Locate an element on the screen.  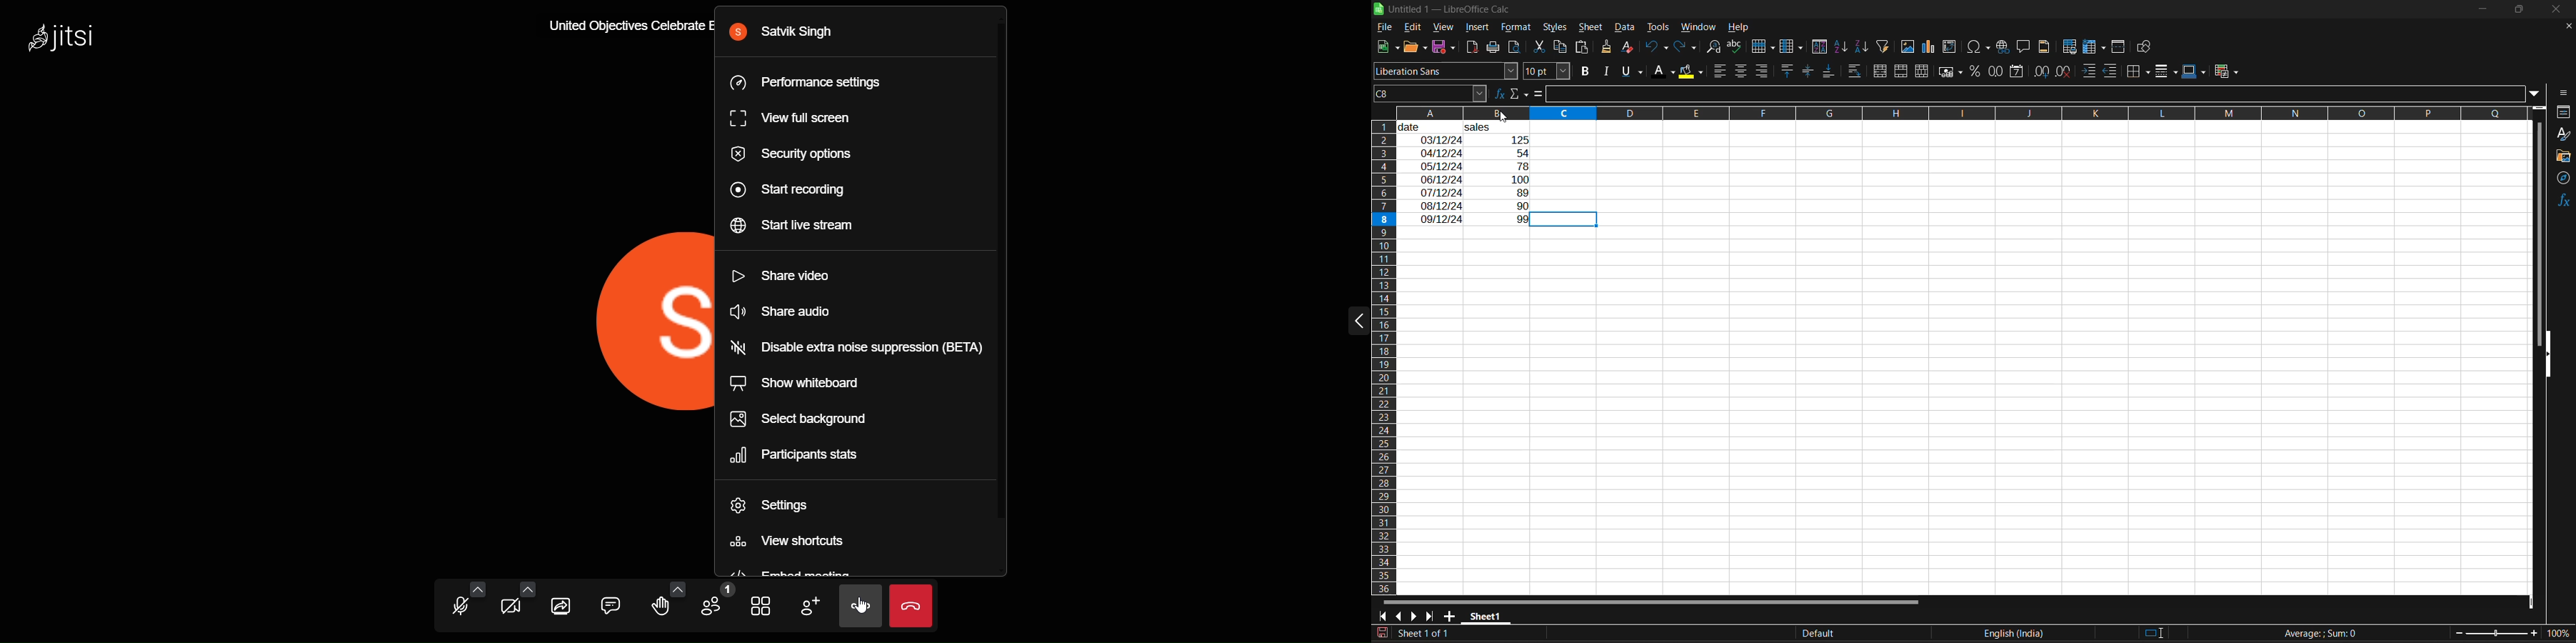
date is located at coordinates (1426, 126).